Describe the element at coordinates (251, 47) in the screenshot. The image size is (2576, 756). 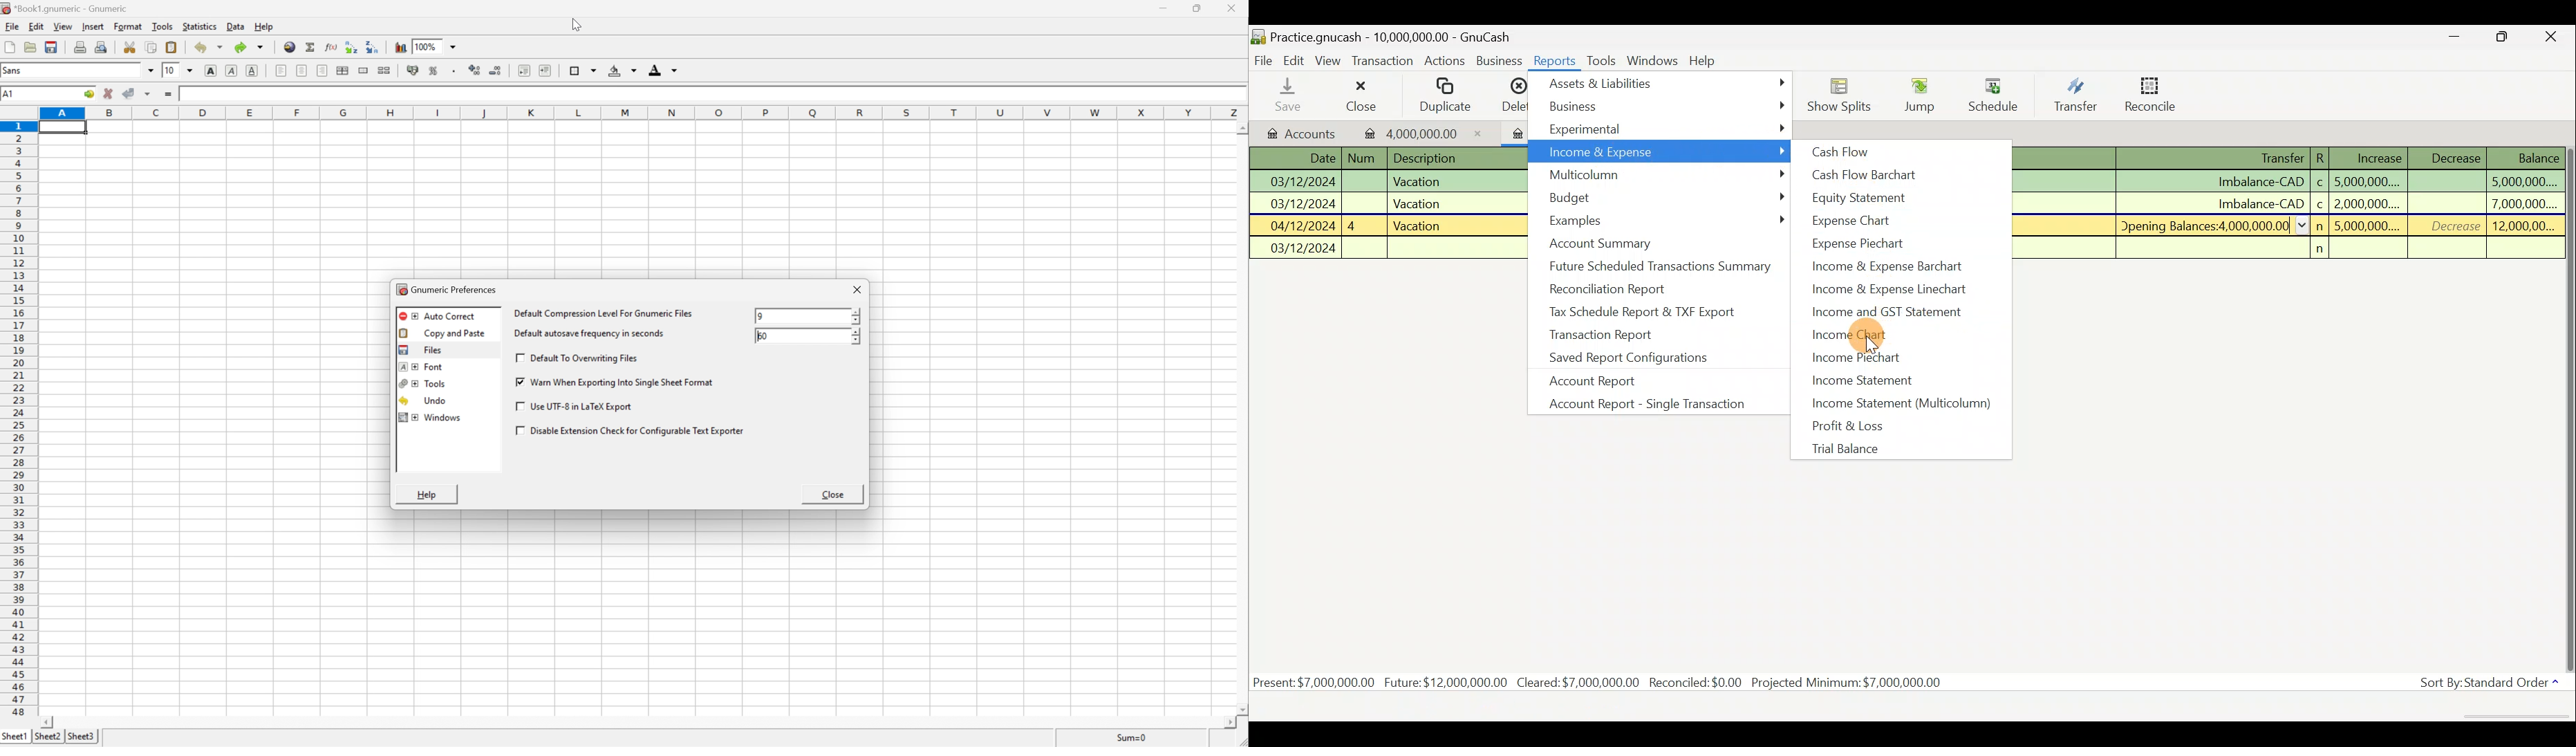
I see `redo` at that location.